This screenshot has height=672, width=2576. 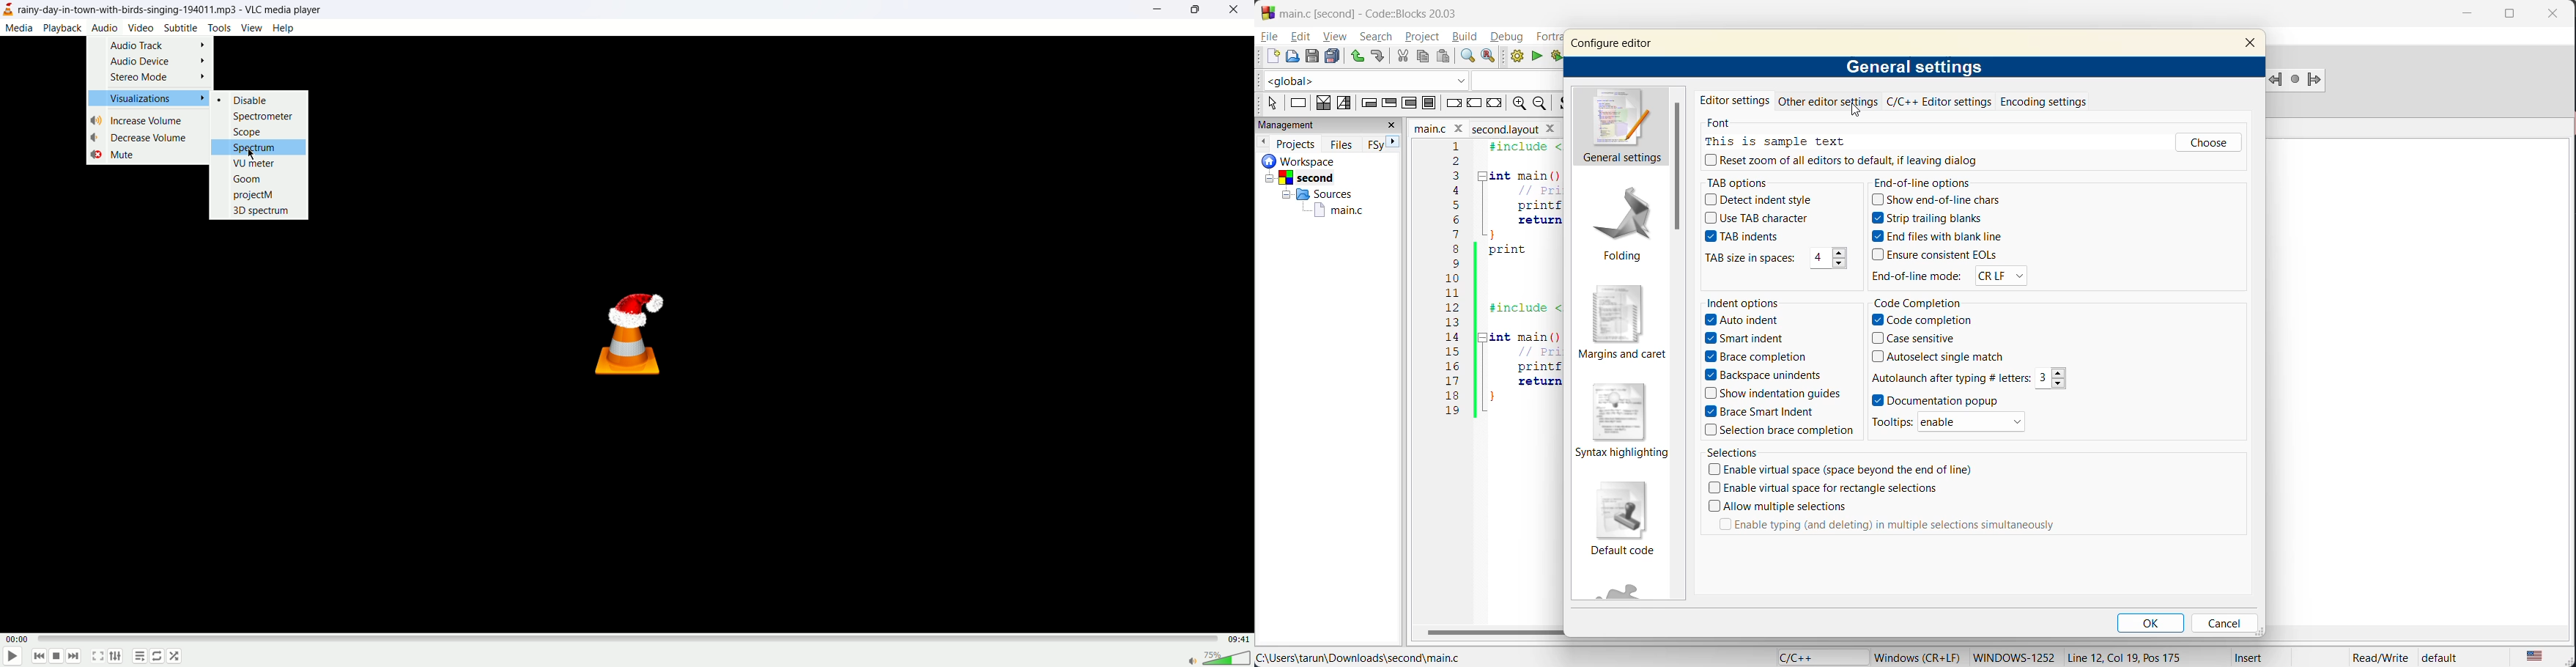 I want to click on management, so click(x=1311, y=125).